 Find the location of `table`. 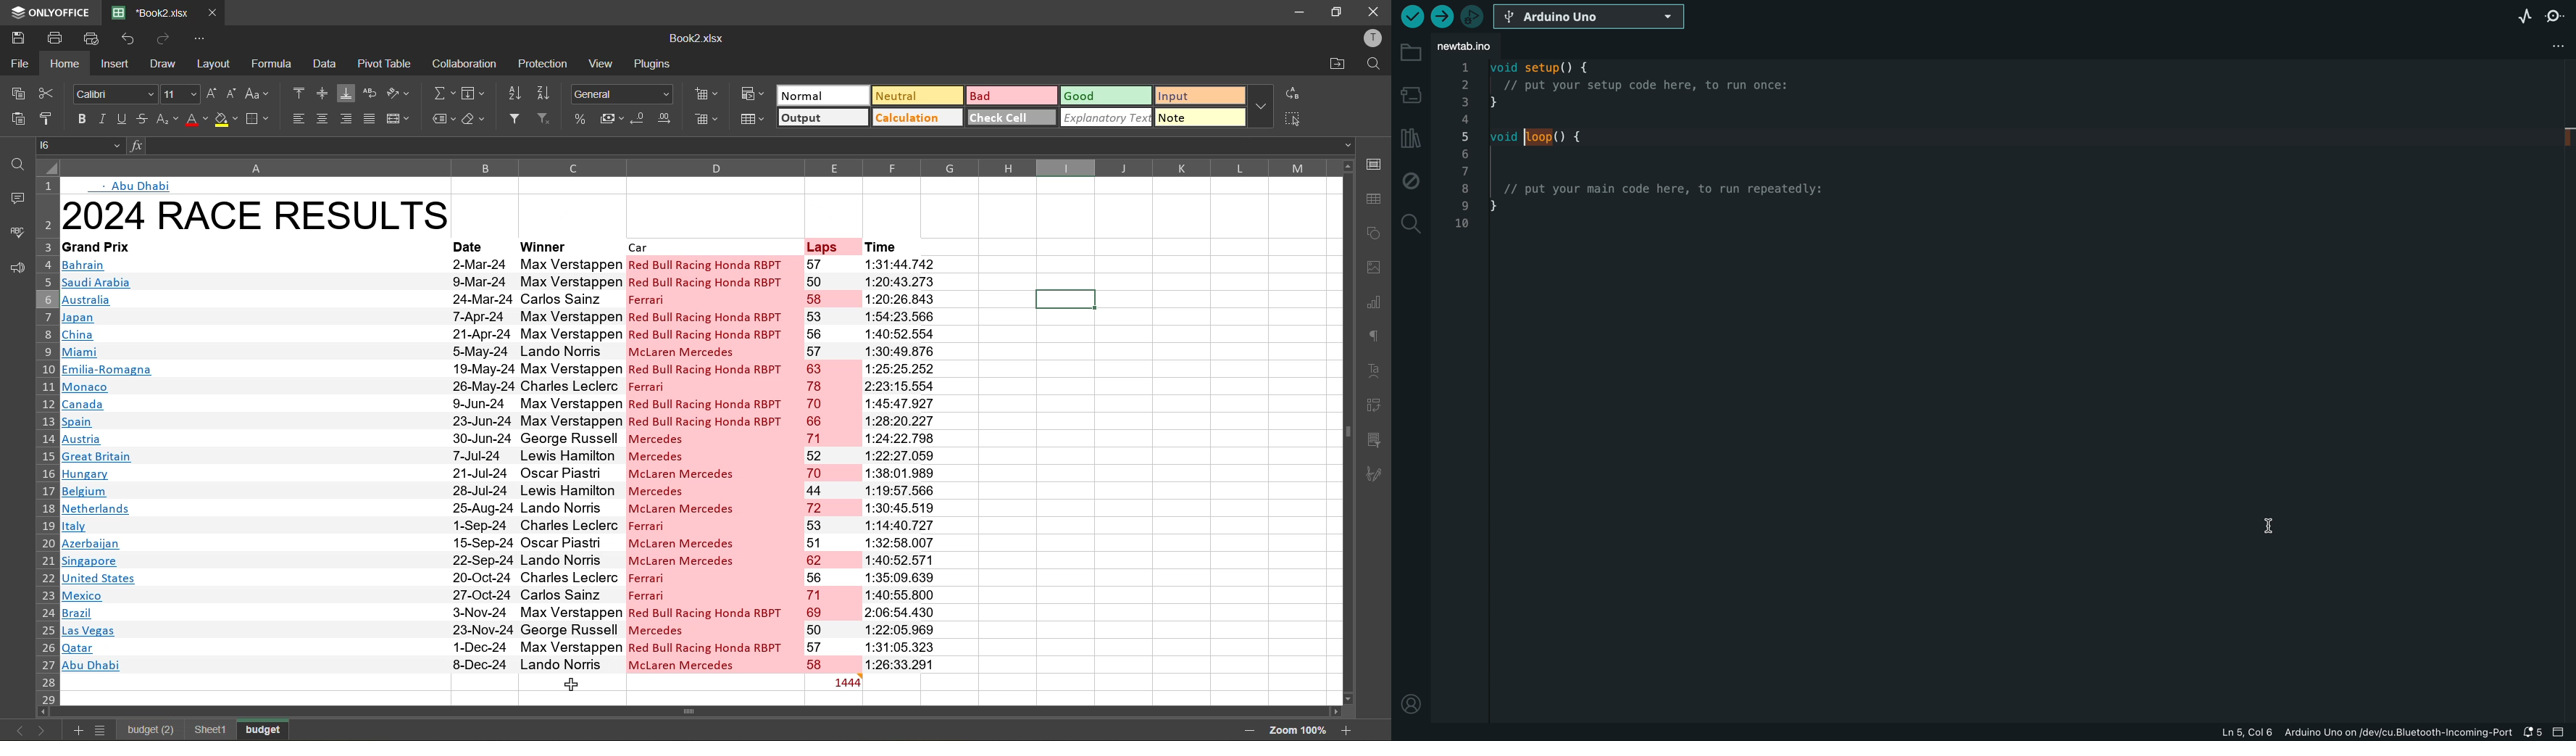

table is located at coordinates (1377, 199).